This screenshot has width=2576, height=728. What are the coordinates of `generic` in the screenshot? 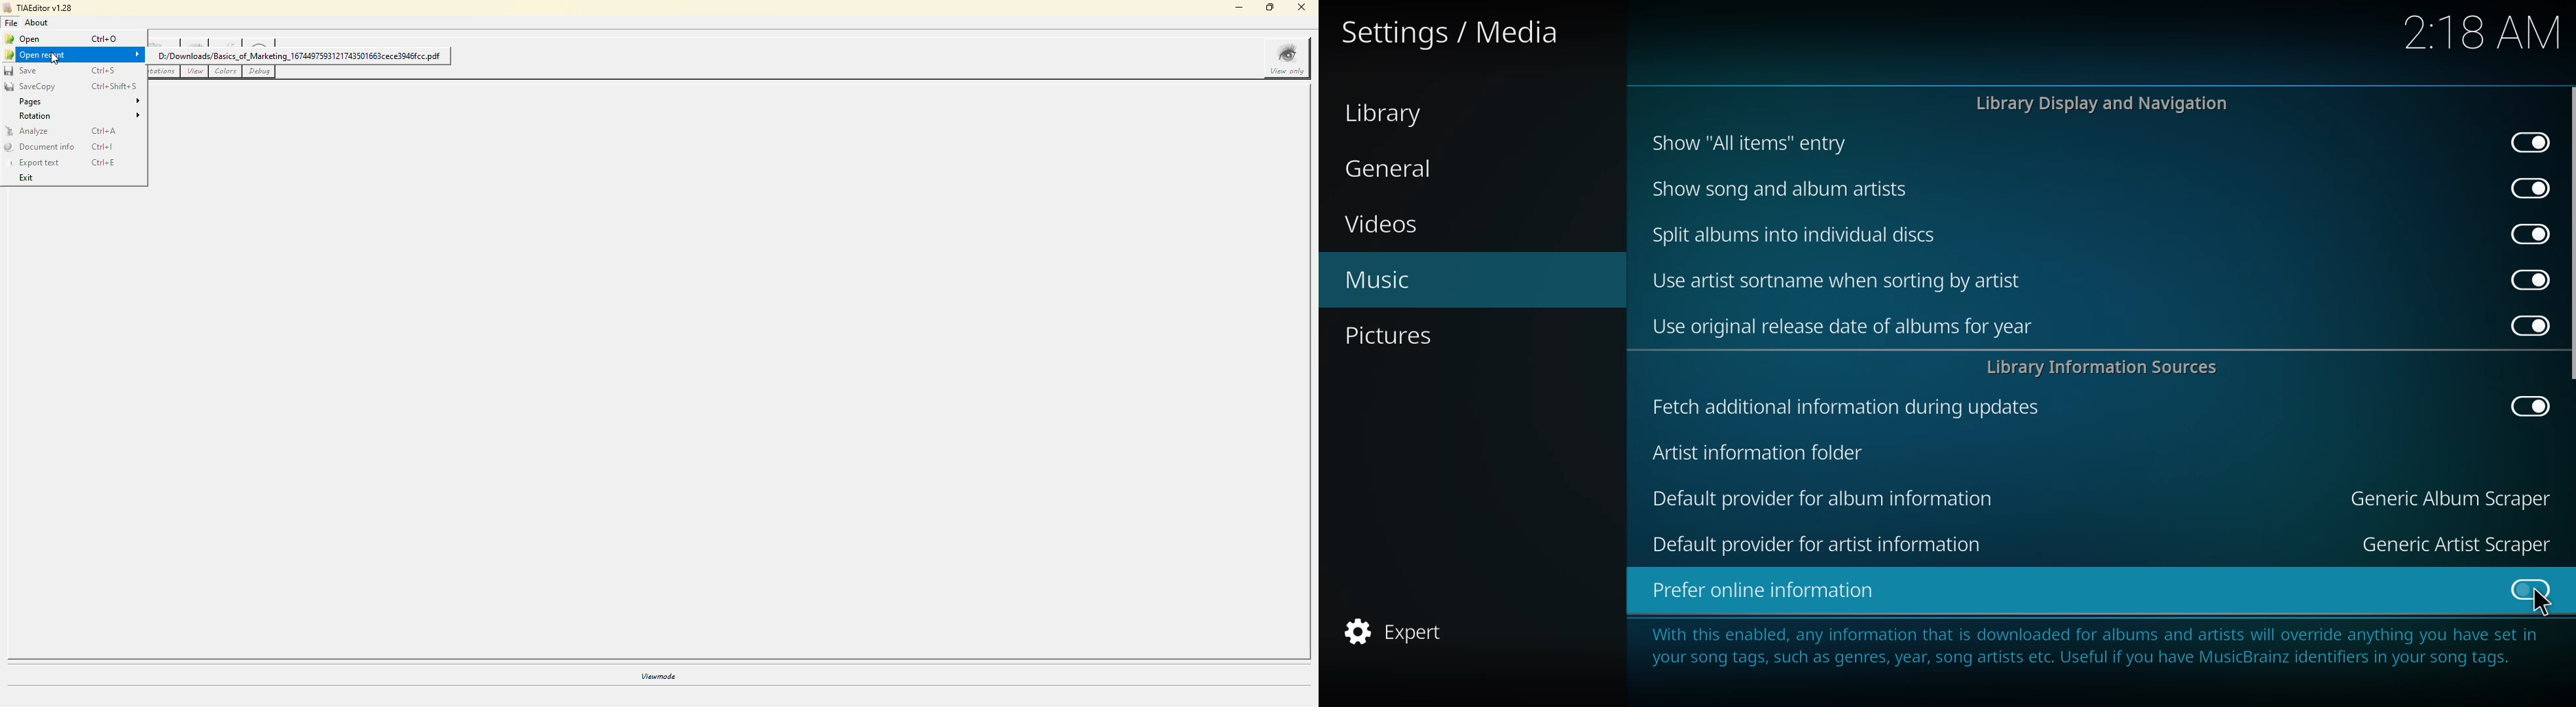 It's located at (2456, 543).